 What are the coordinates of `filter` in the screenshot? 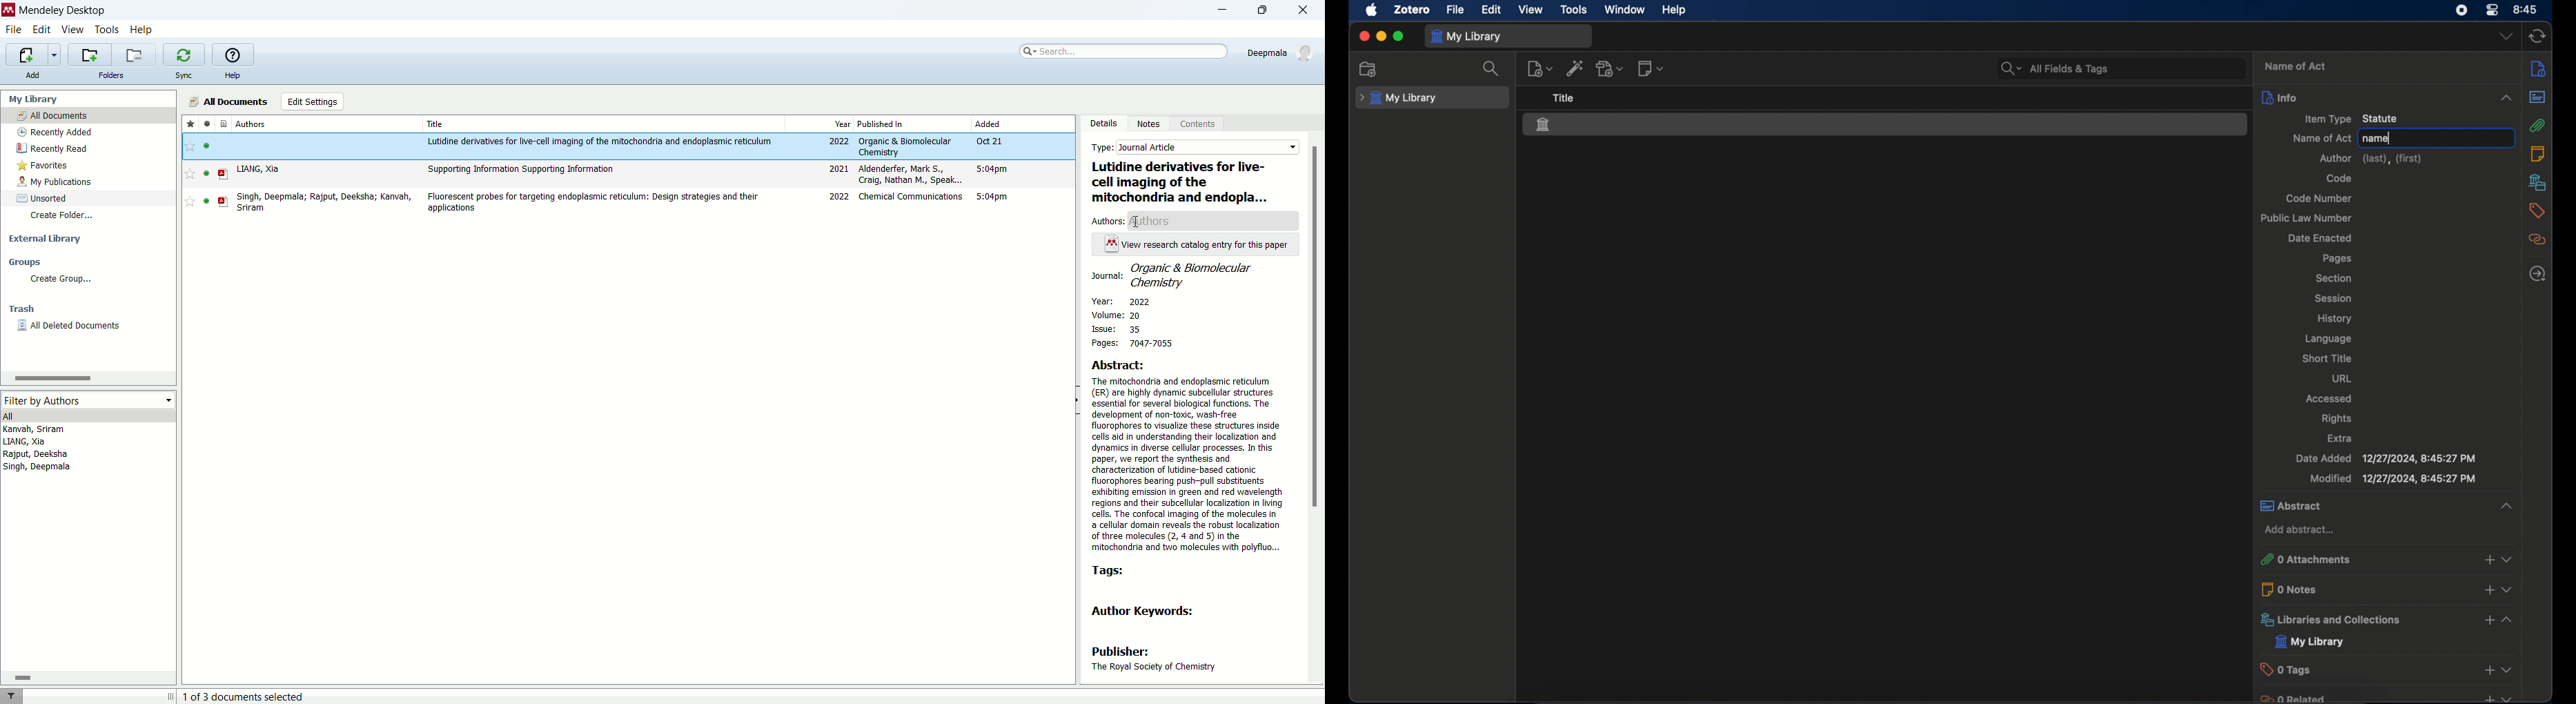 It's located at (12, 696).